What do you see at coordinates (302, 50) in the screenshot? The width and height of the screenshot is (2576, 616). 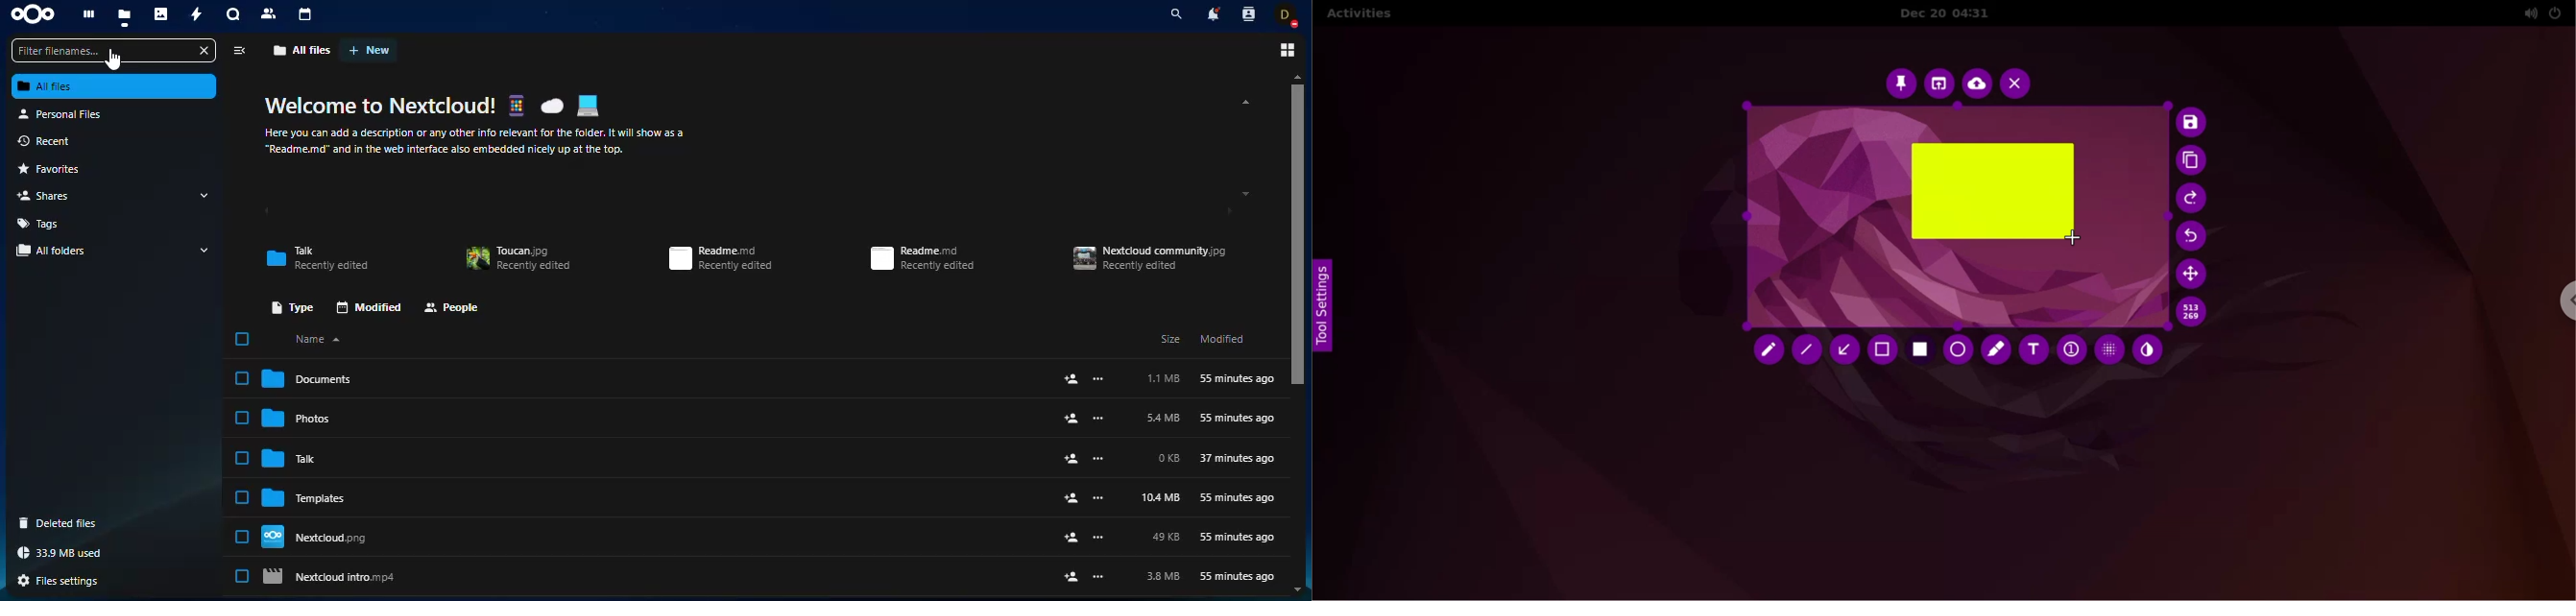 I see `all files` at bounding box center [302, 50].